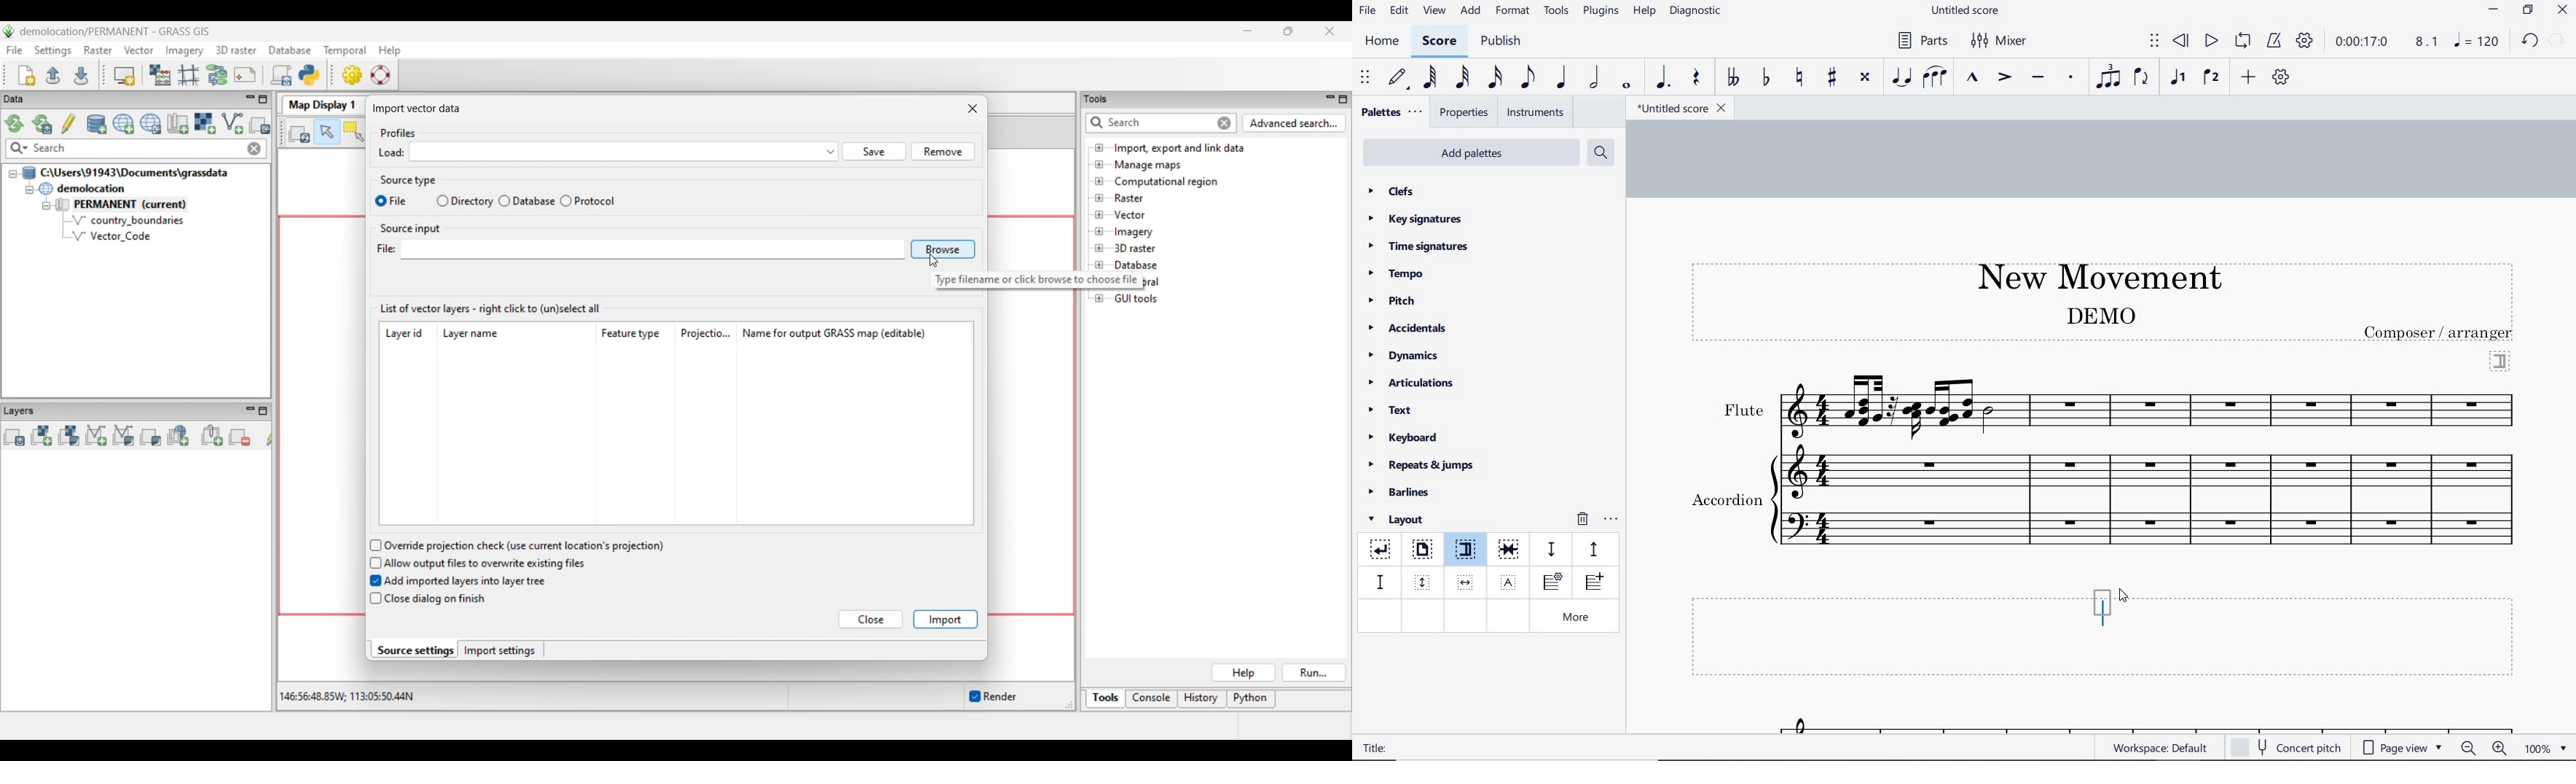  What do you see at coordinates (1421, 463) in the screenshot?
I see `repeats & jumps` at bounding box center [1421, 463].